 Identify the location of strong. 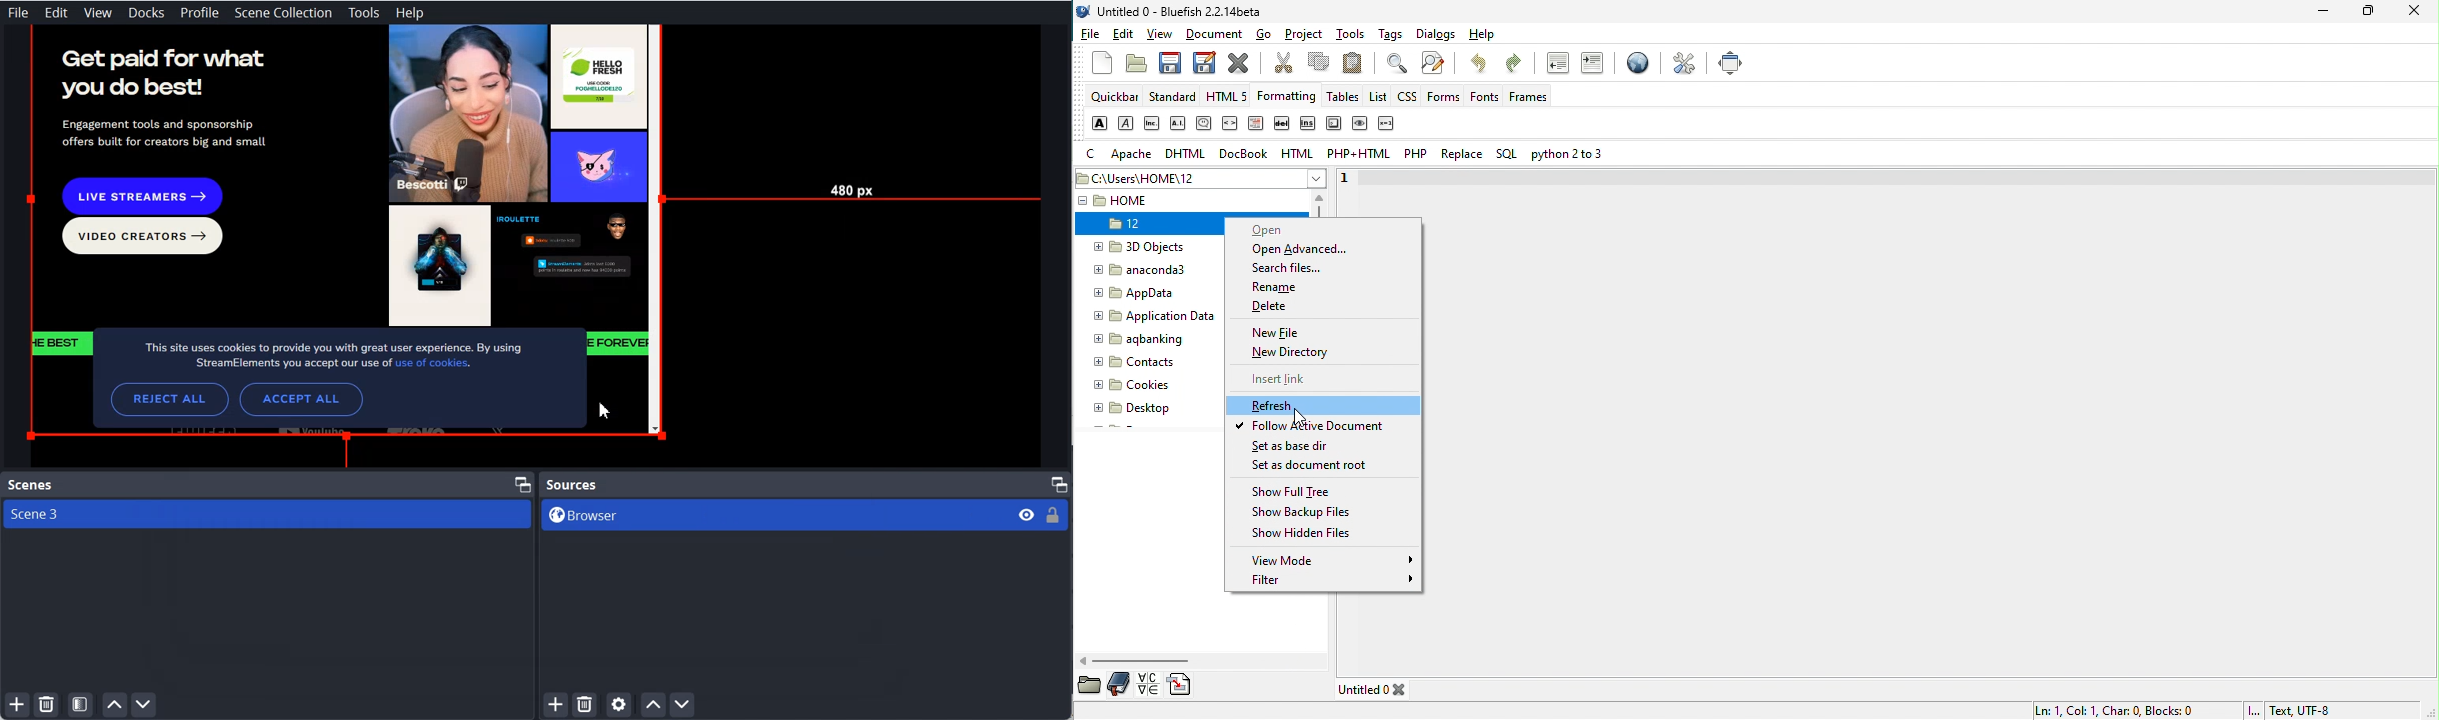
(1098, 123).